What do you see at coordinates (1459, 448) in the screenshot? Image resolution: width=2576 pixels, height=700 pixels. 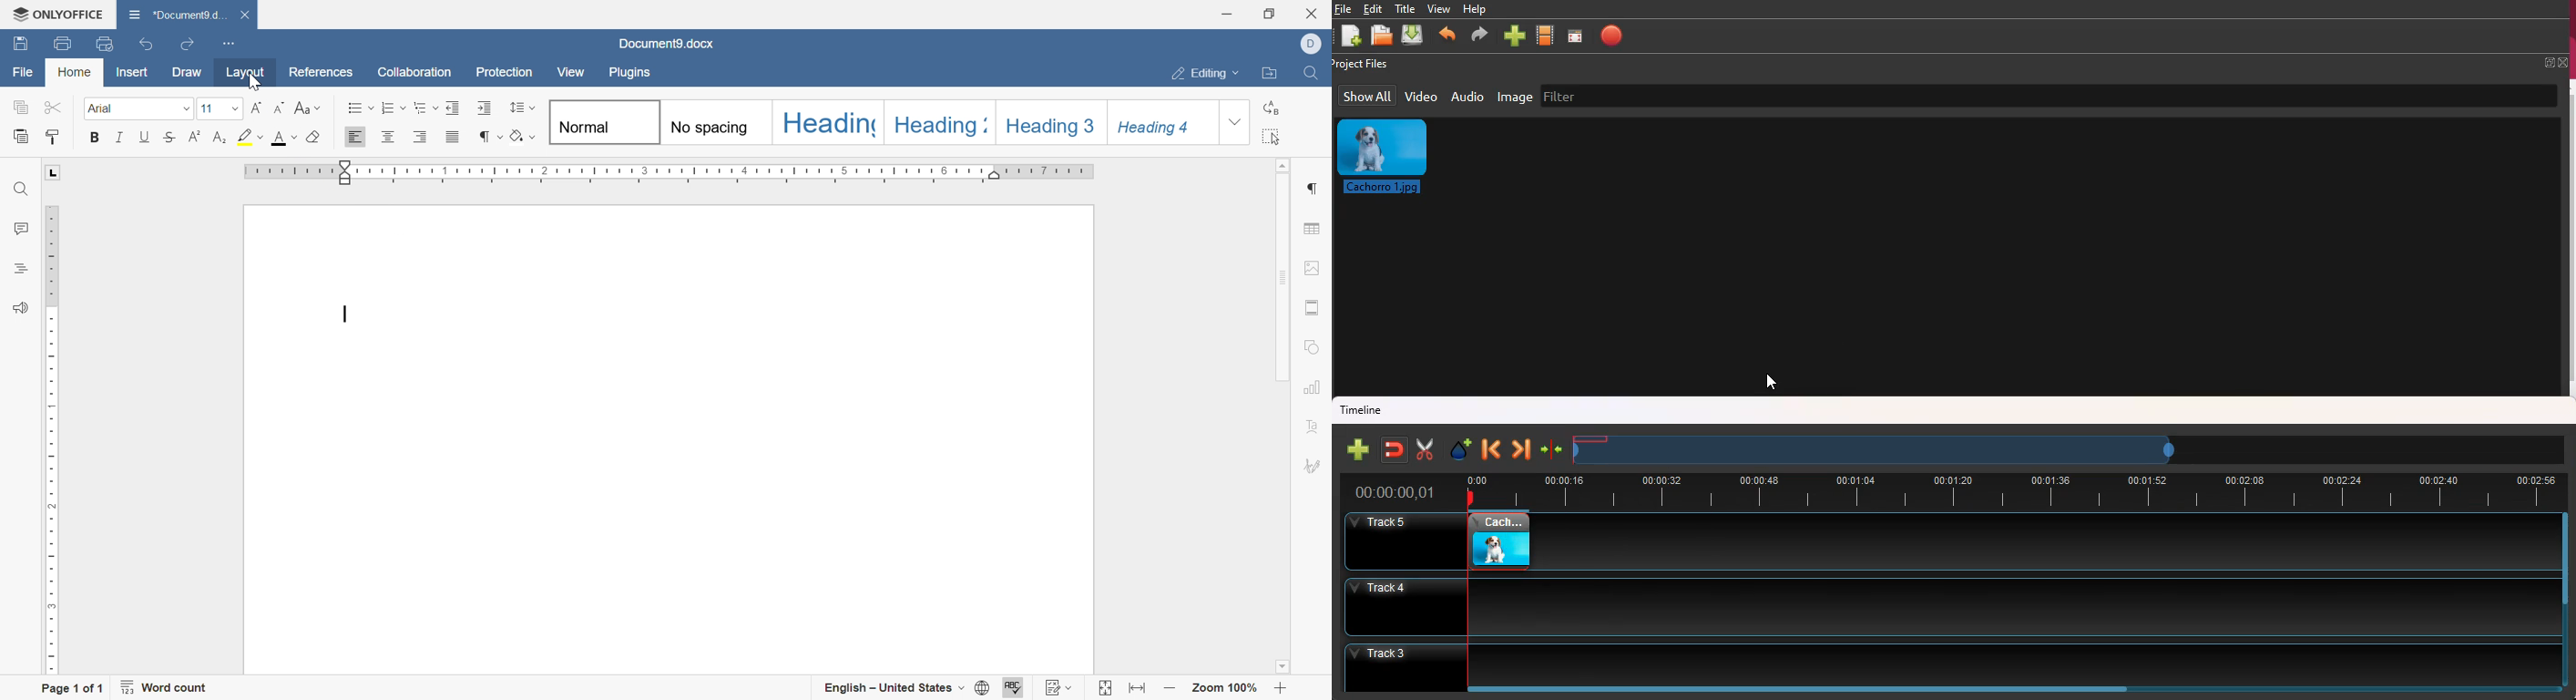 I see `effect` at bounding box center [1459, 448].